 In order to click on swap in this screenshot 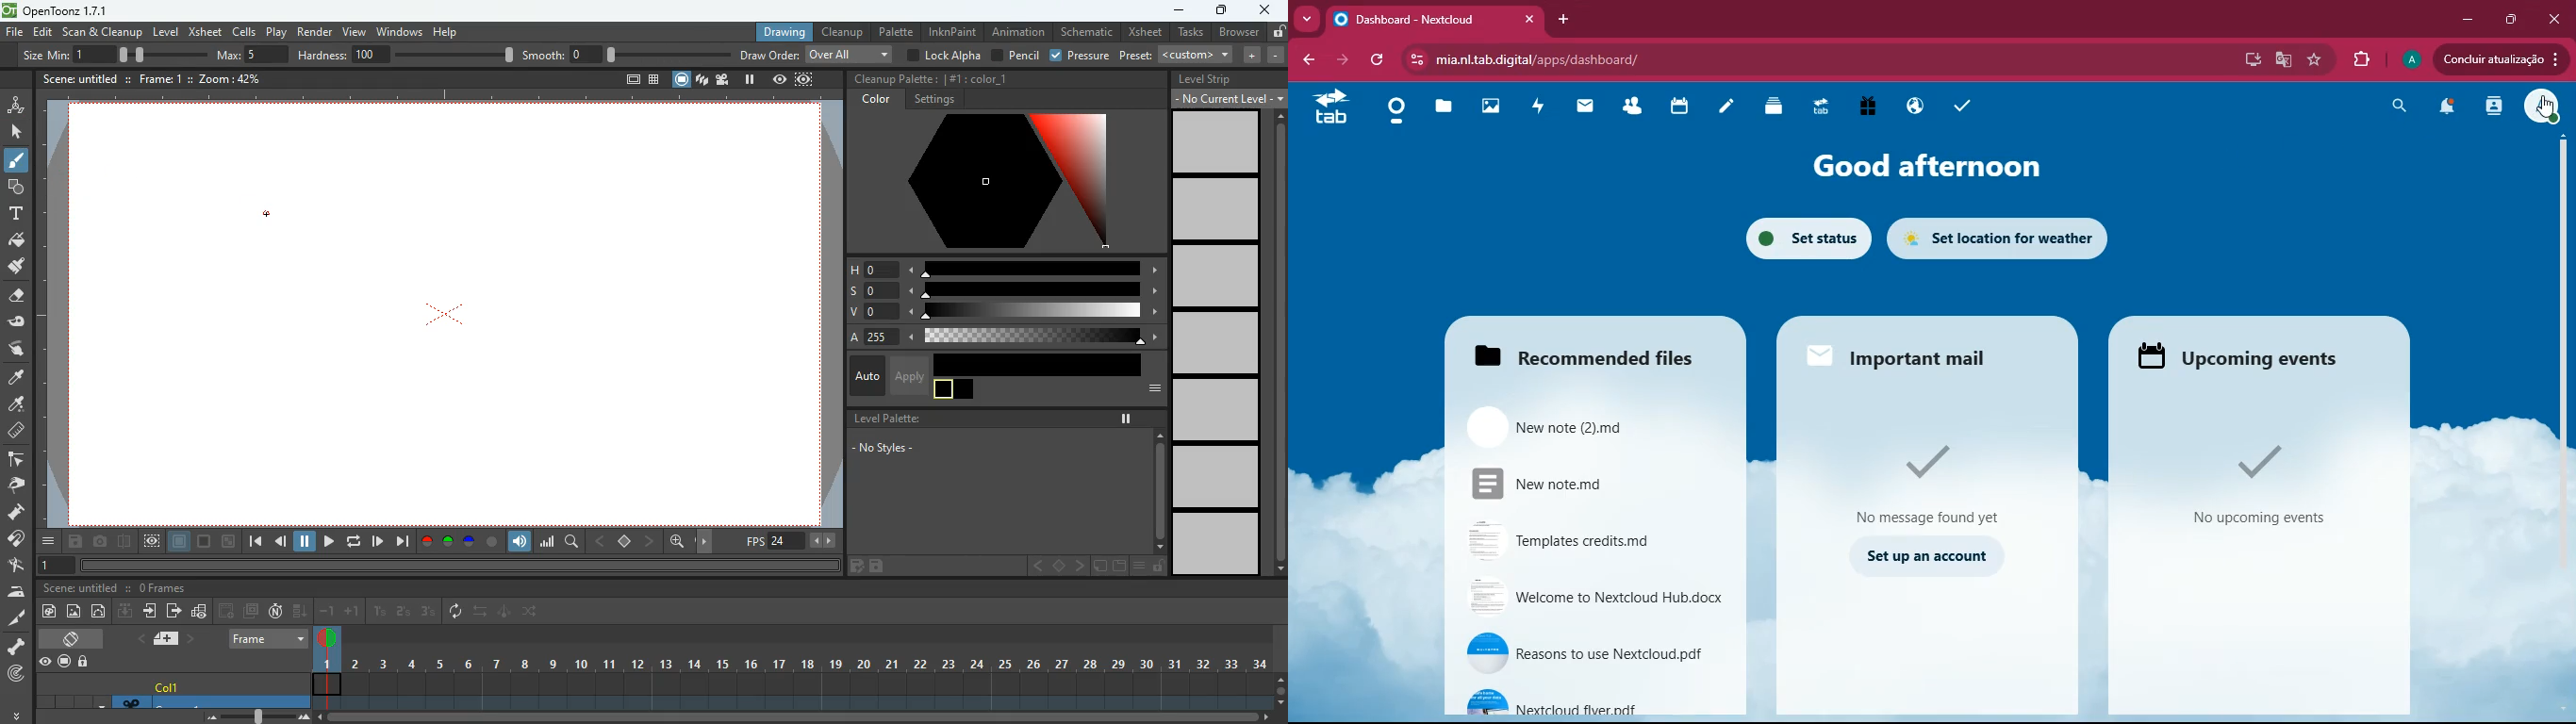, I will do `click(482, 611)`.